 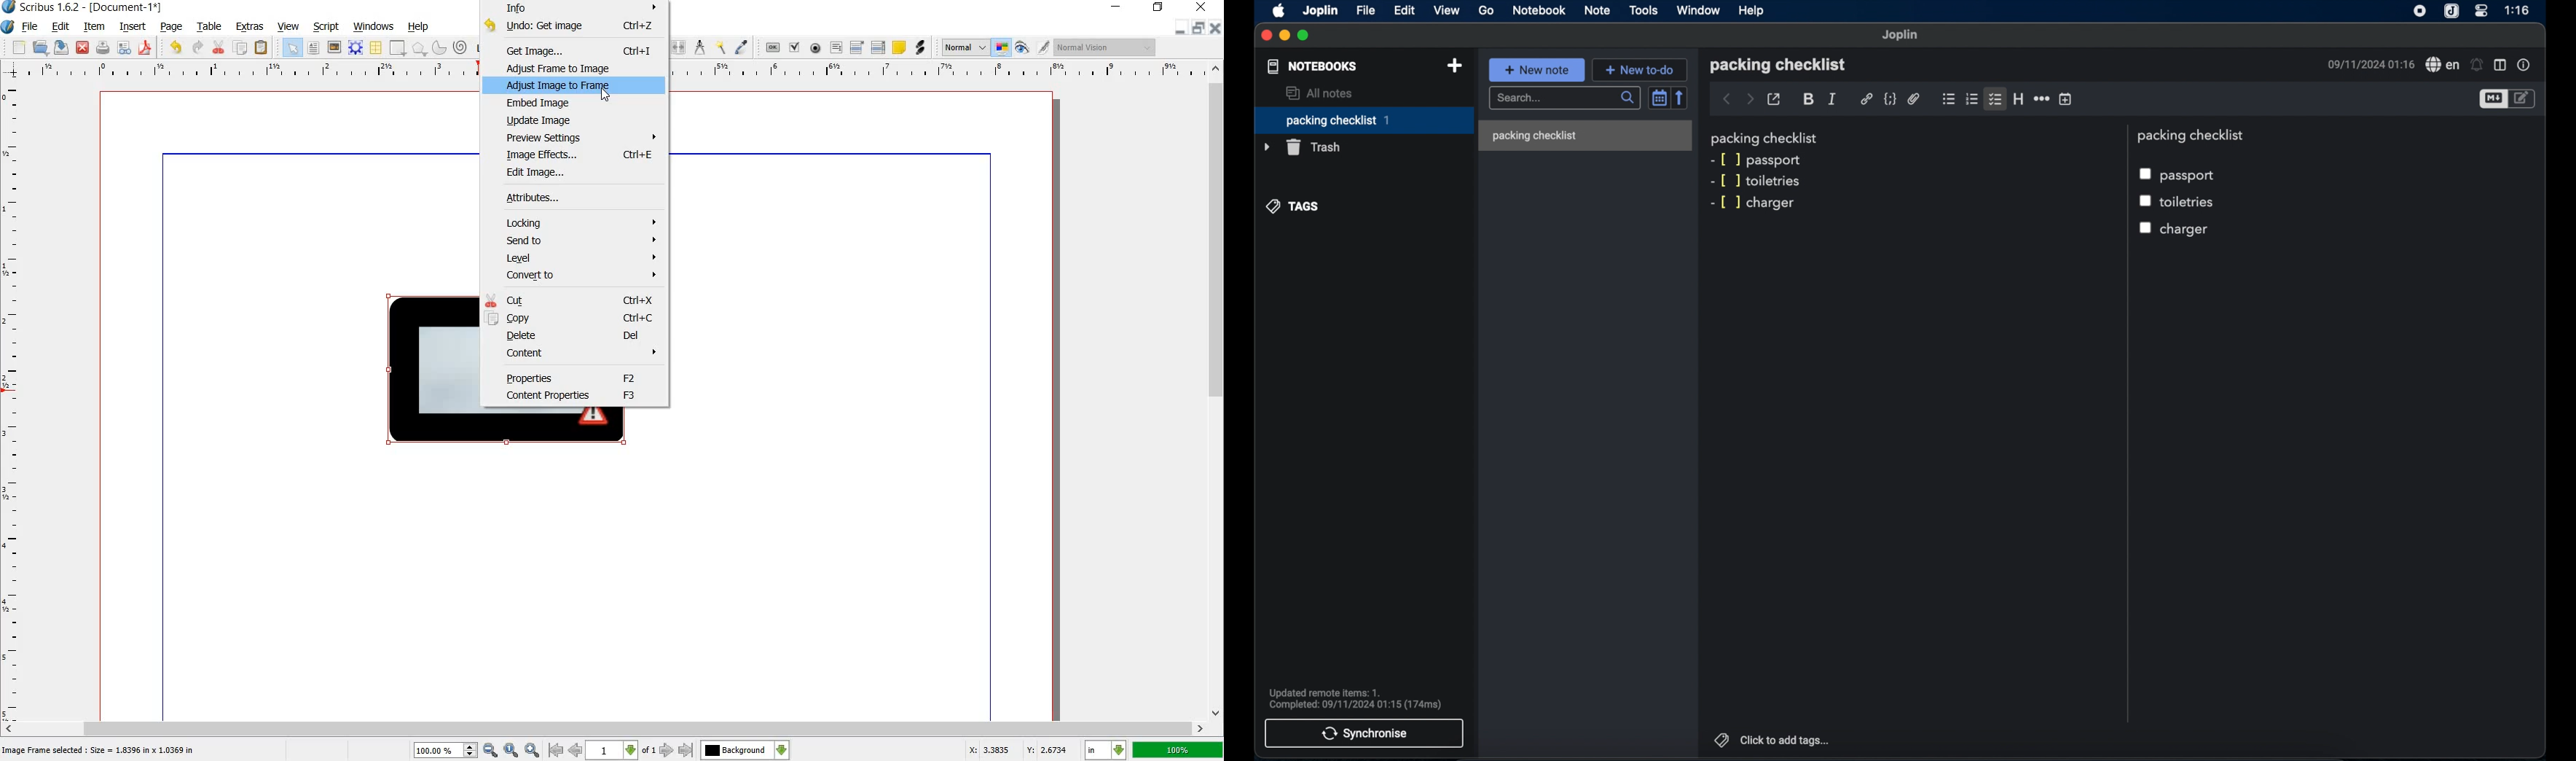 I want to click on text frame, so click(x=313, y=48).